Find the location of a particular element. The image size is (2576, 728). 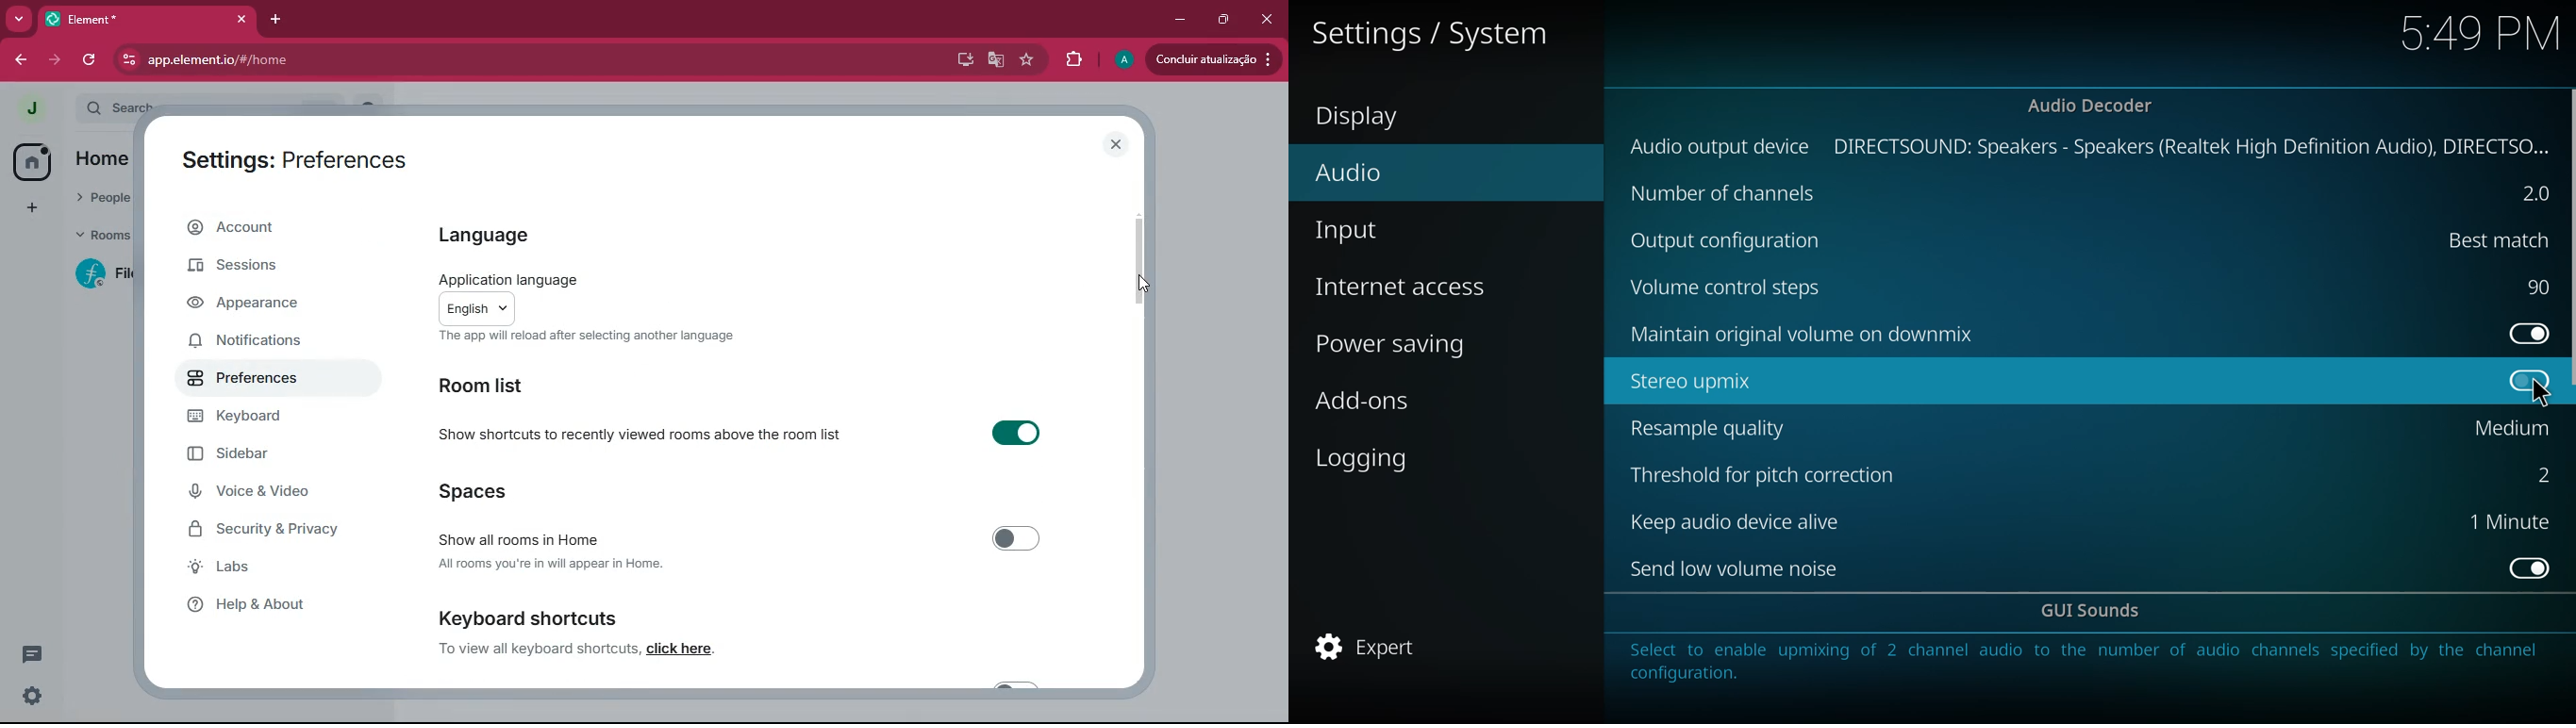

maintain original volume is located at coordinates (1808, 334).